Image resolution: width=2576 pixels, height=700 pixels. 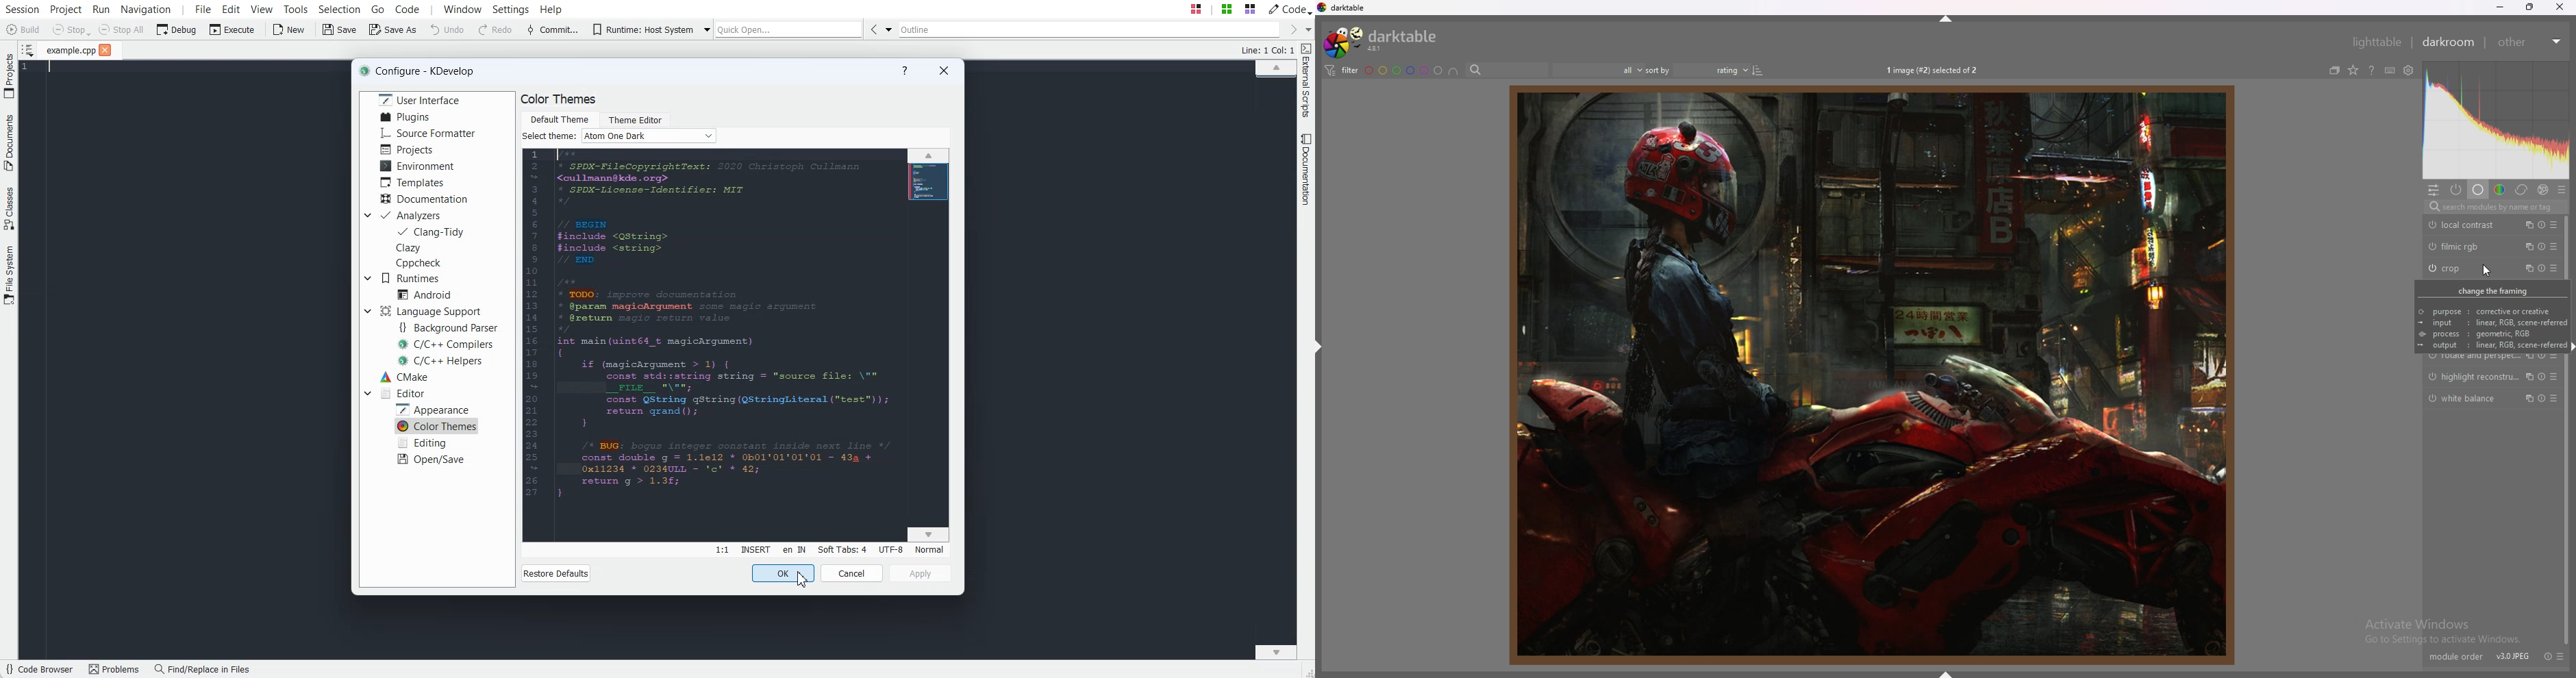 What do you see at coordinates (1943, 19) in the screenshot?
I see `hide` at bounding box center [1943, 19].